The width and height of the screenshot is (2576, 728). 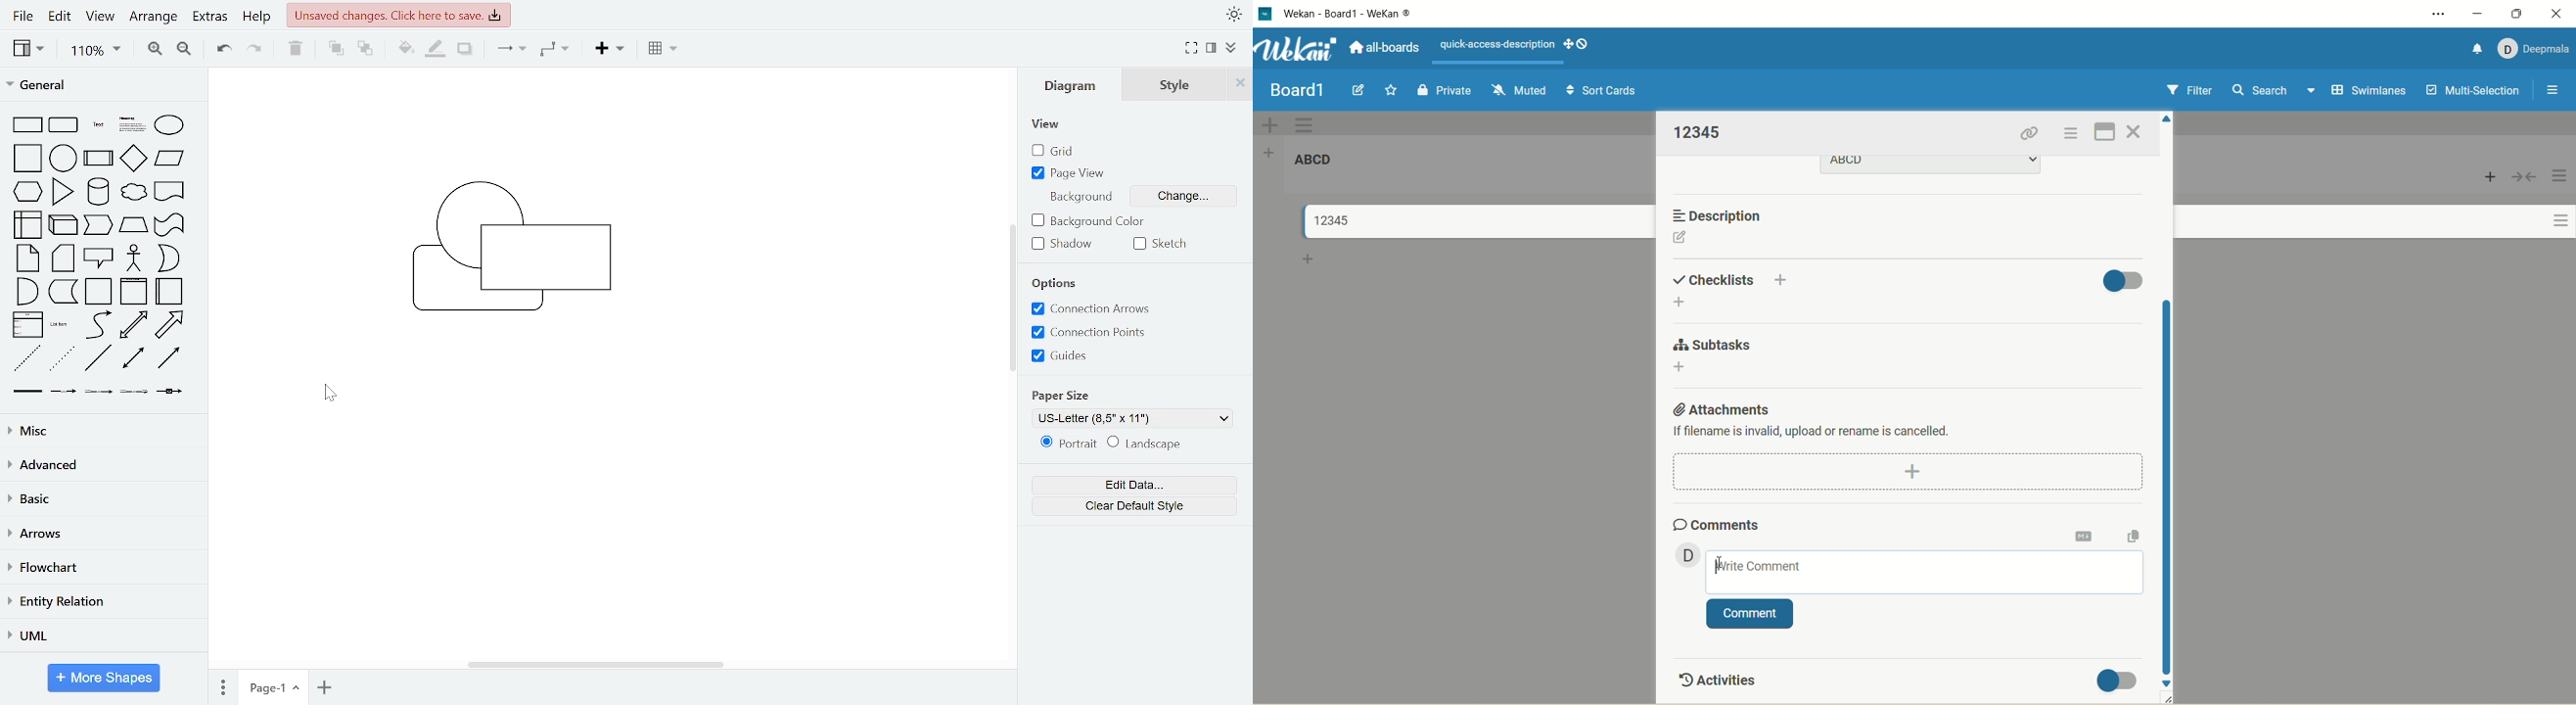 I want to click on diagram moved to back, so click(x=503, y=244).